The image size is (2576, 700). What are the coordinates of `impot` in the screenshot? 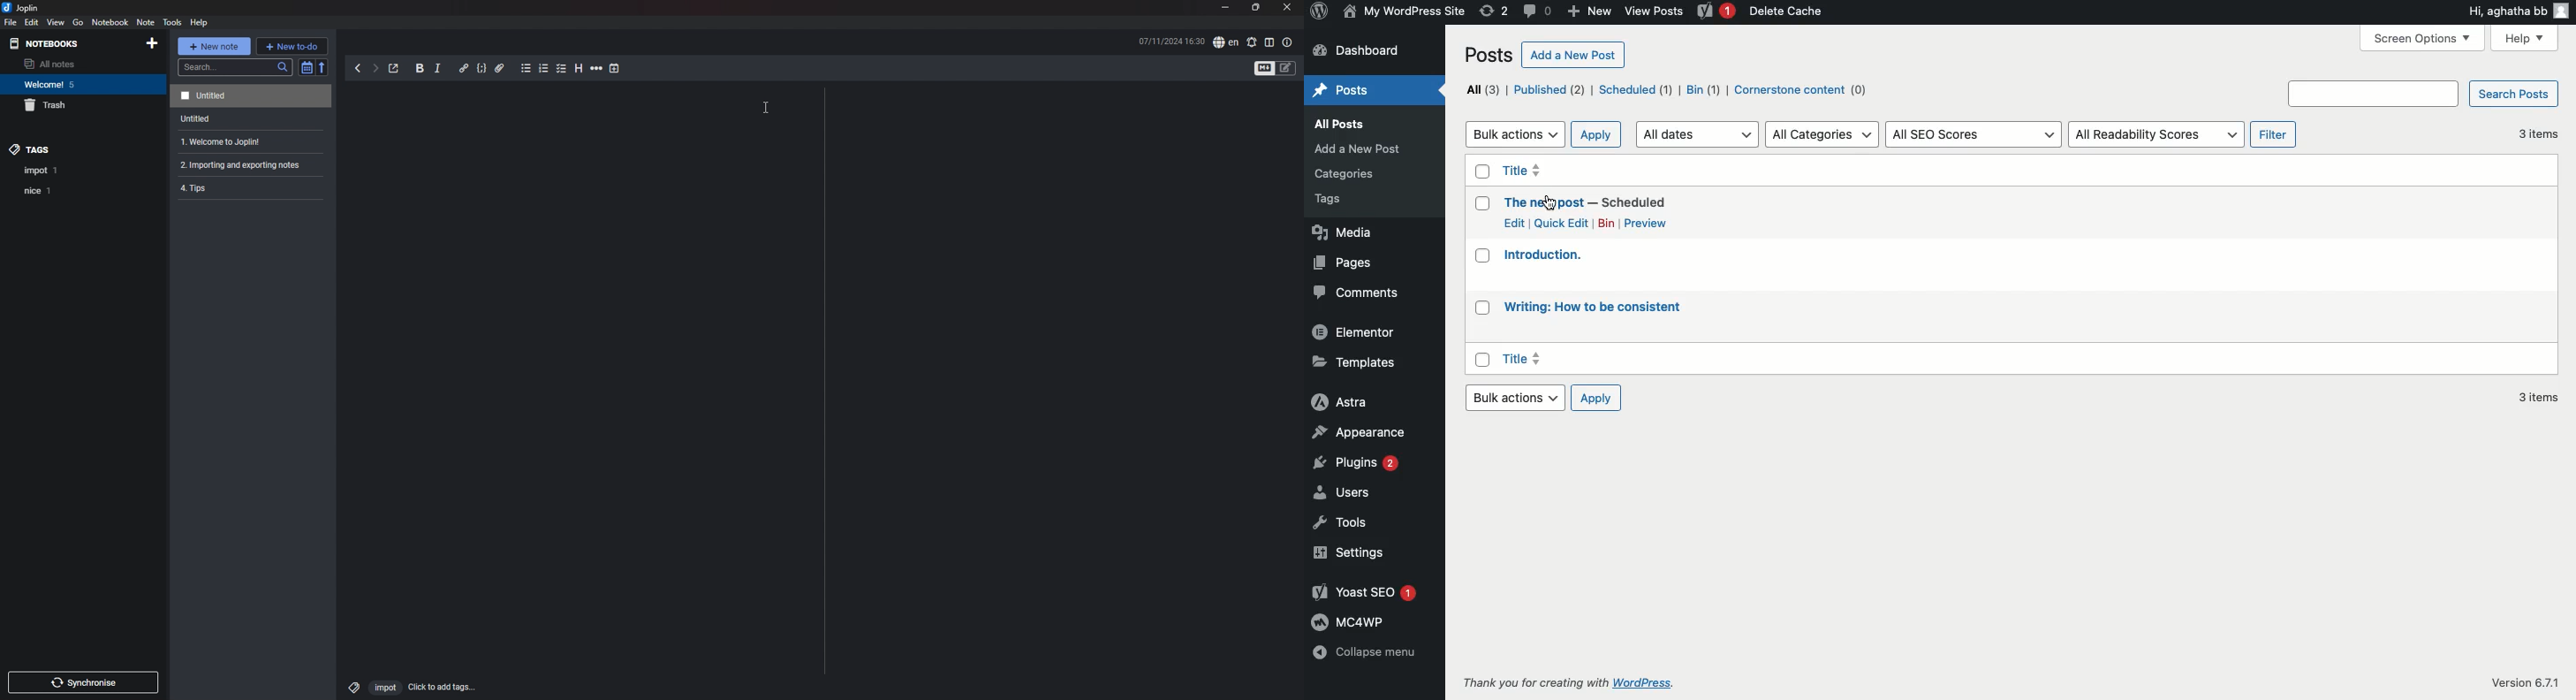 It's located at (384, 688).